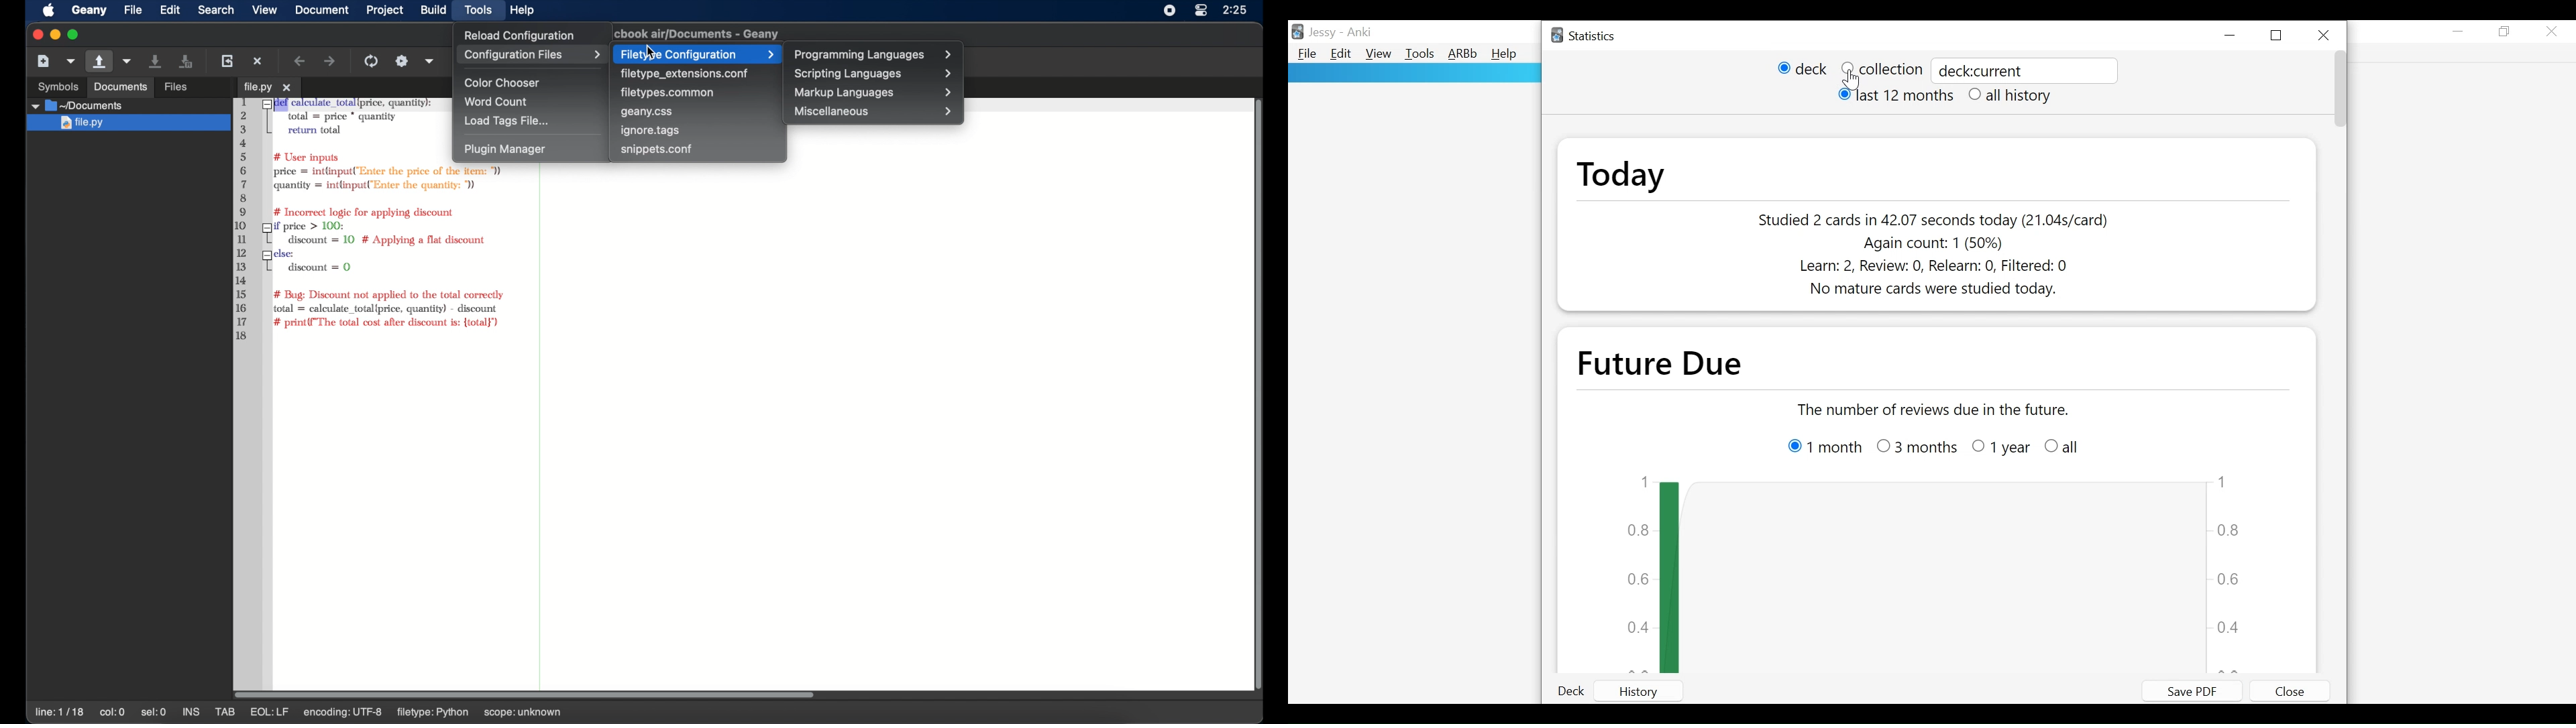 This screenshot has width=2576, height=728. What do you see at coordinates (657, 149) in the screenshot?
I see `snippets.conf` at bounding box center [657, 149].